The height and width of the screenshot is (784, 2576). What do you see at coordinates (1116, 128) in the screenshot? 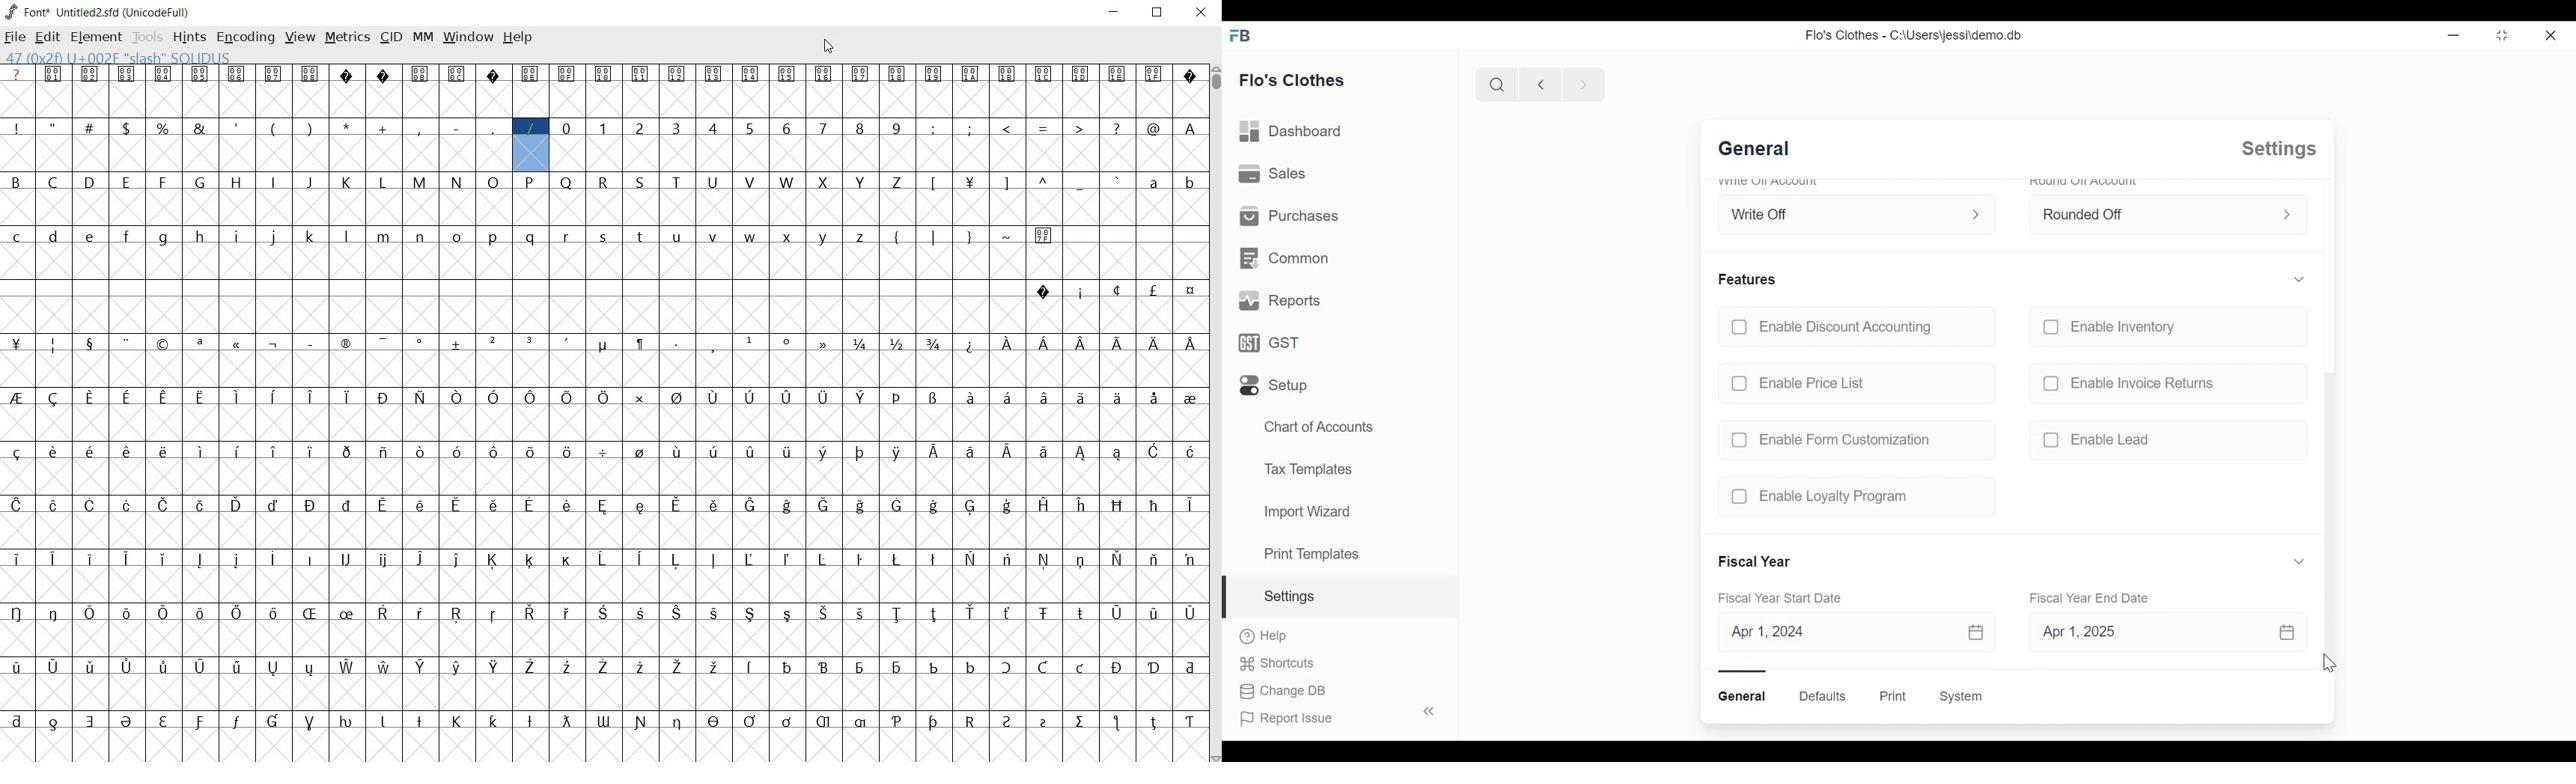
I see `glyph` at bounding box center [1116, 128].